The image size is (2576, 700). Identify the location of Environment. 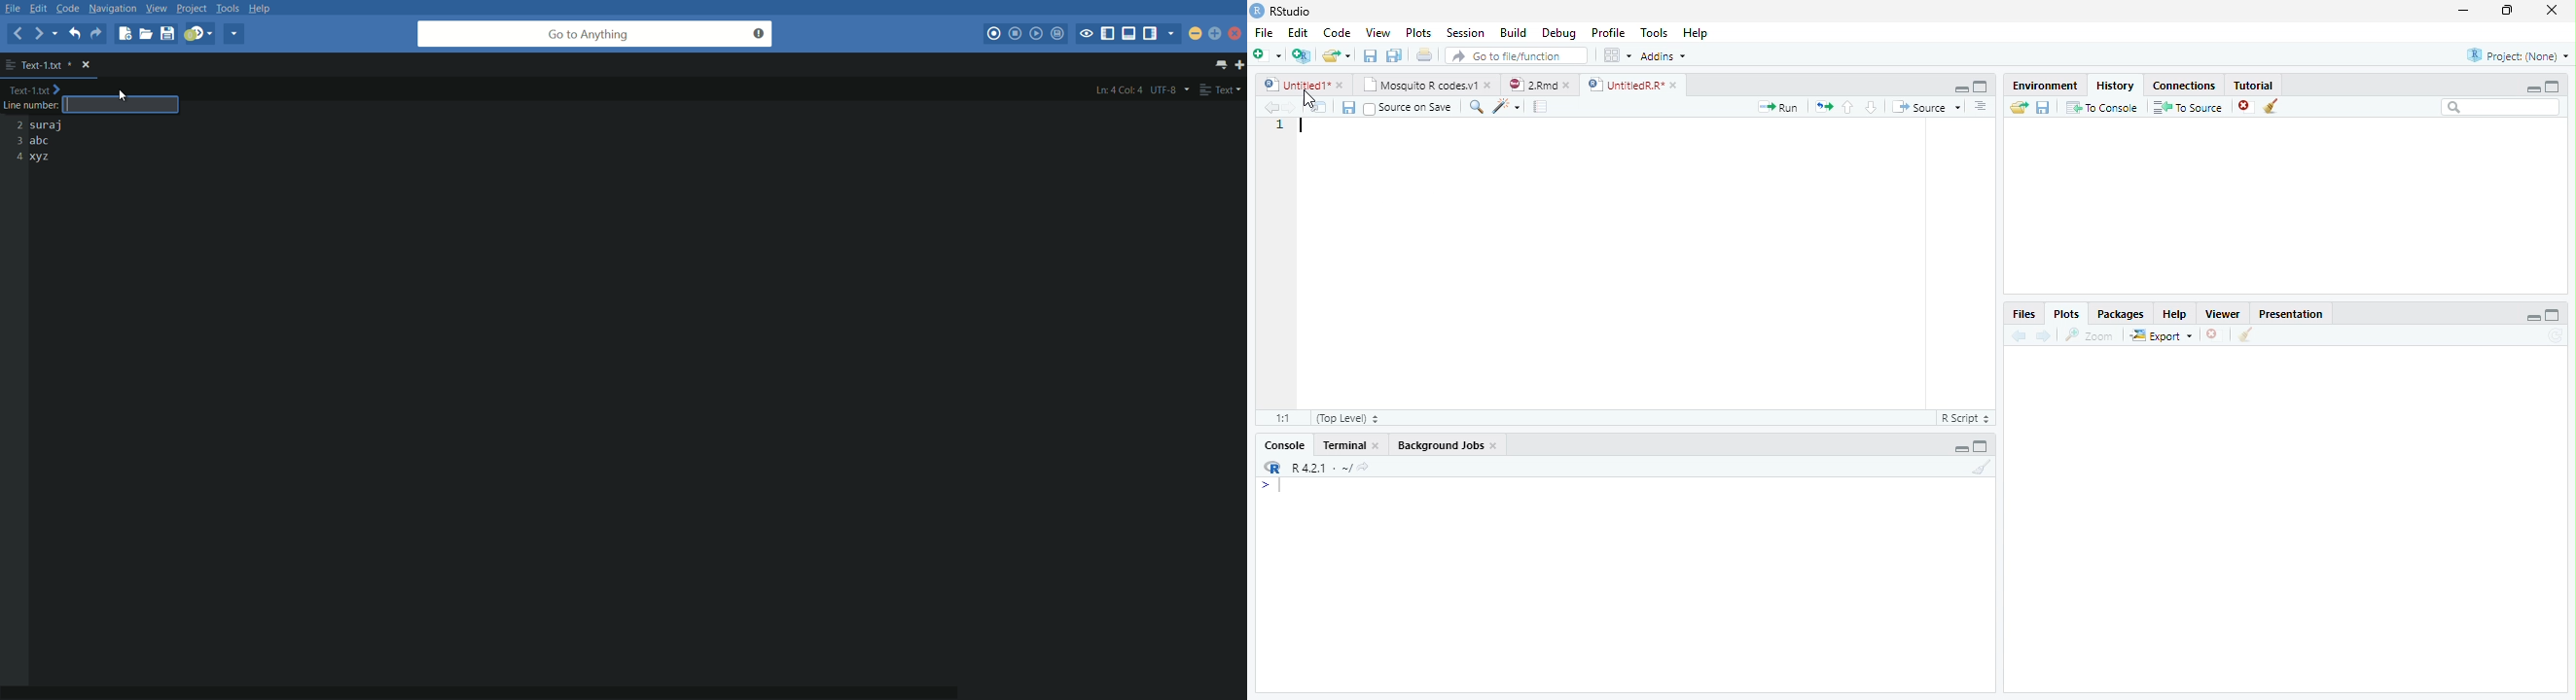
(2046, 86).